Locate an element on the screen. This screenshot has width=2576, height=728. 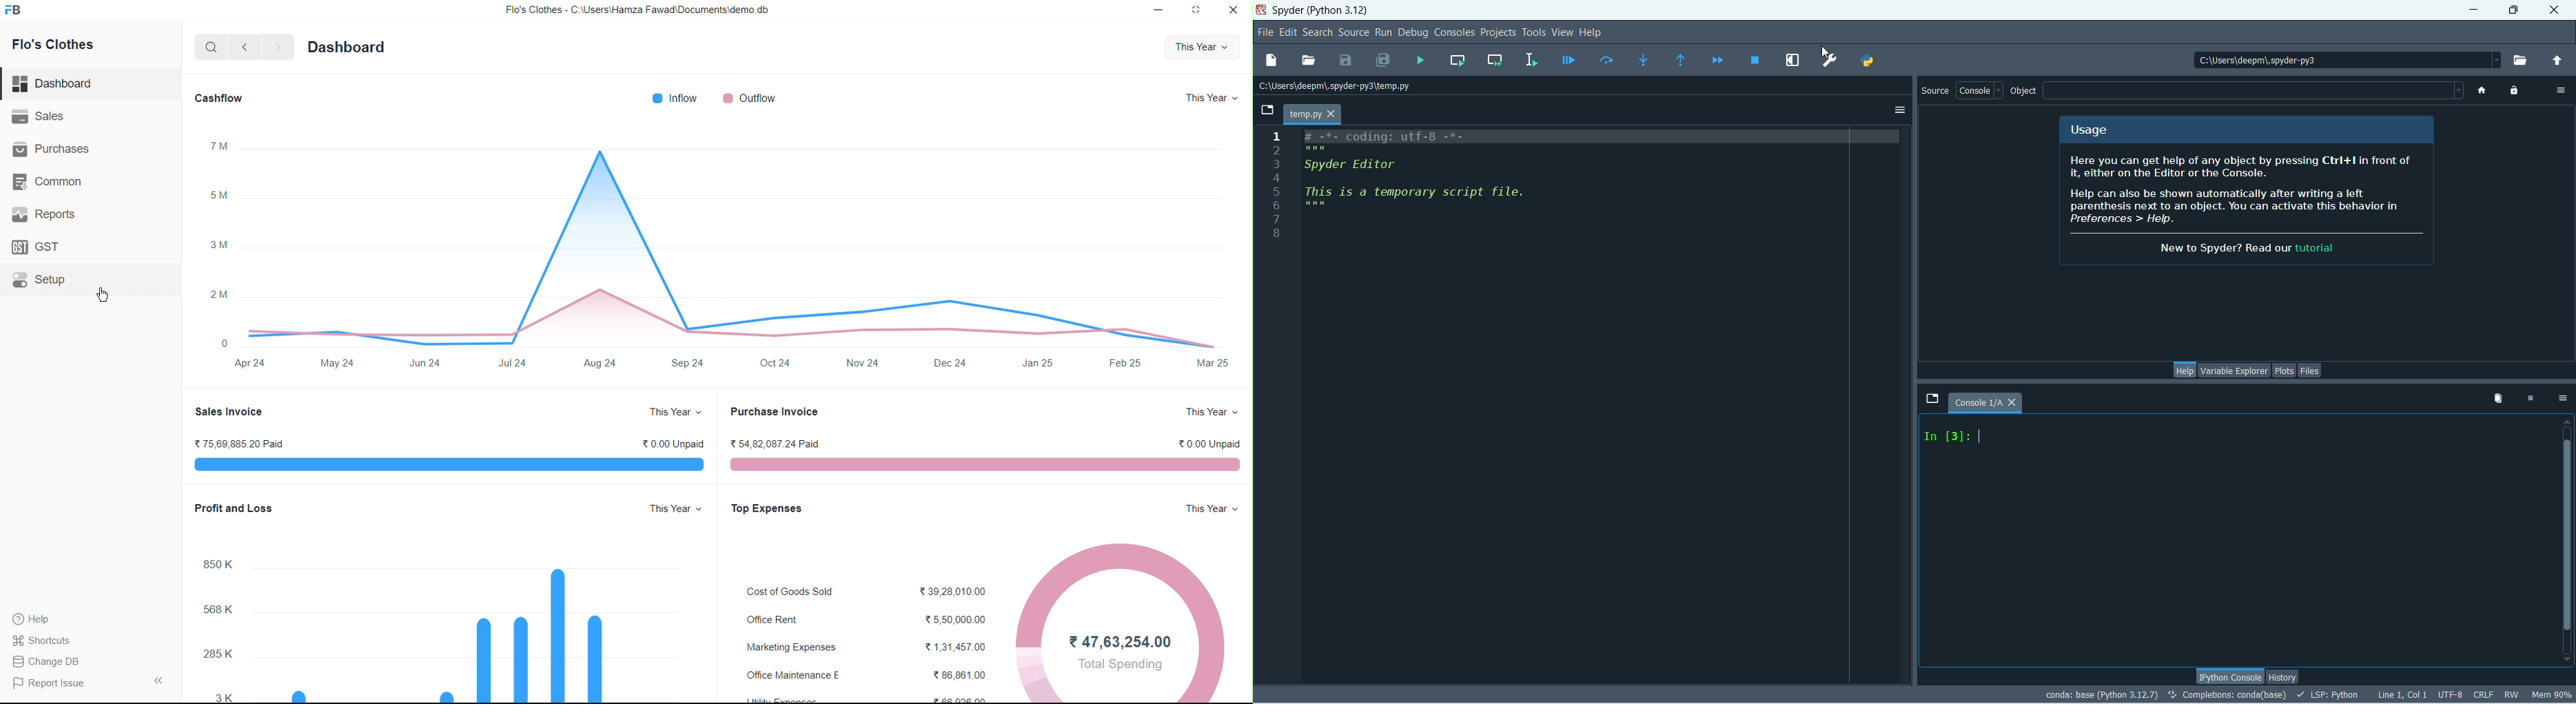
Graph is located at coordinates (759, 243).